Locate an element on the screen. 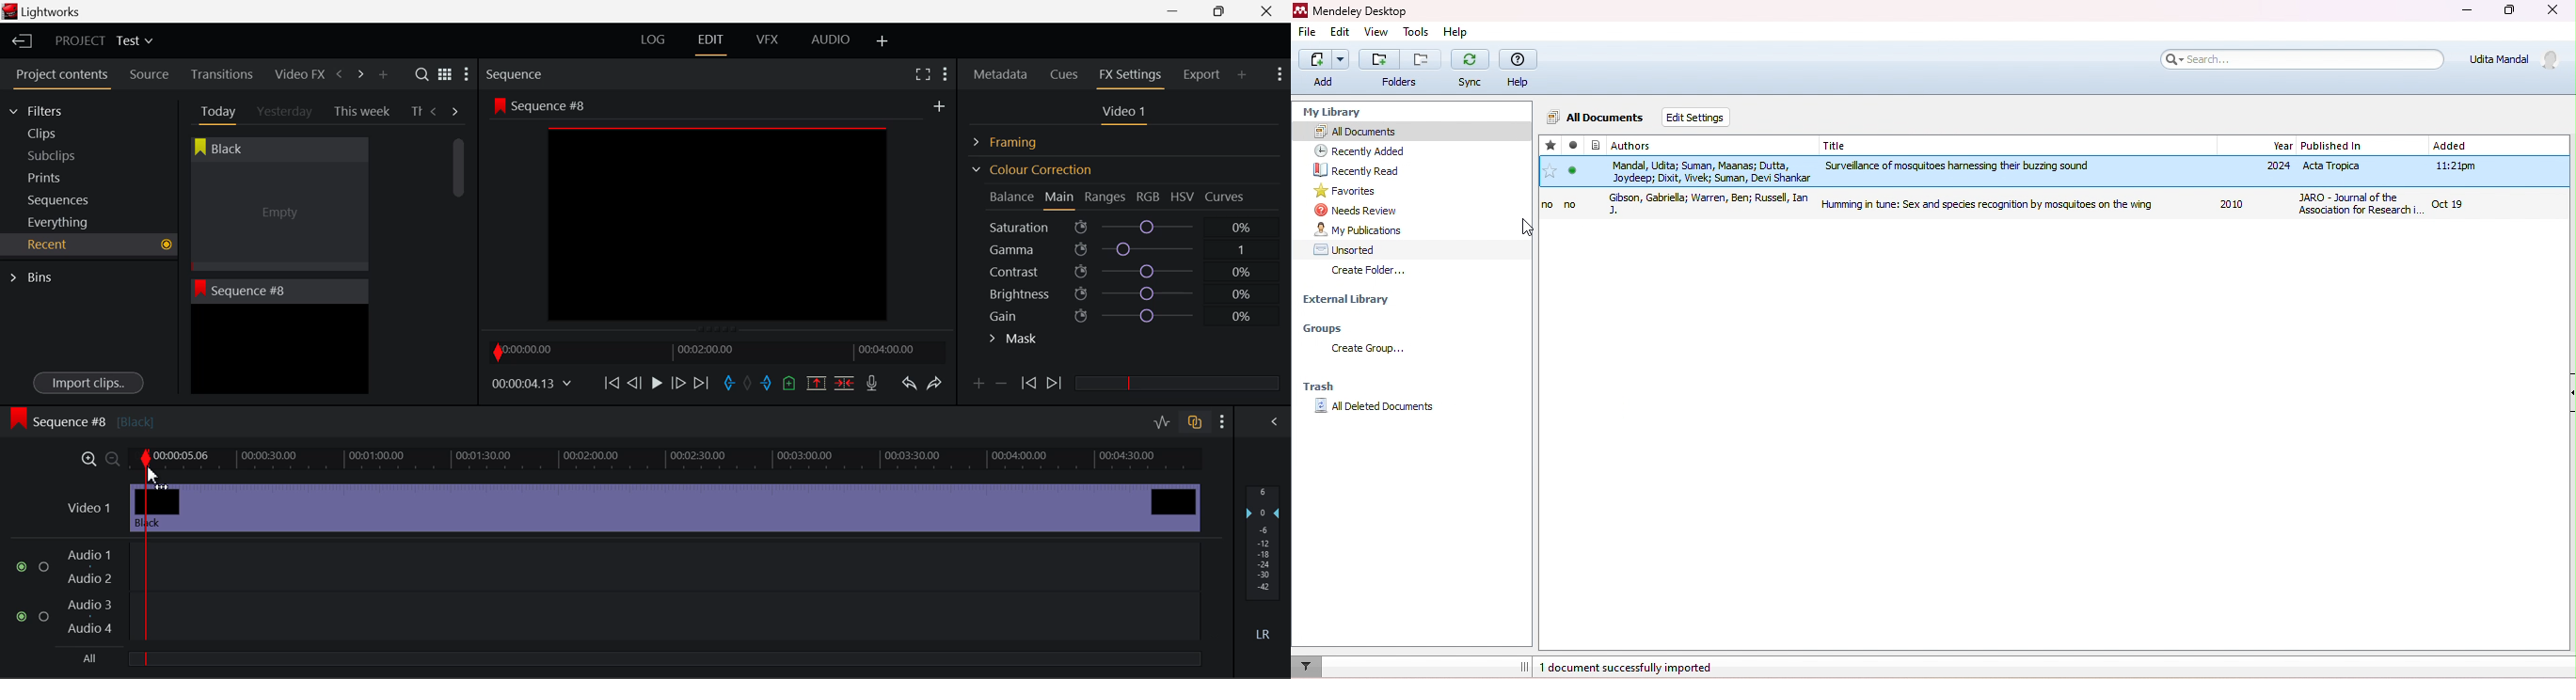 Image resolution: width=2576 pixels, height=700 pixels. Metadata Panel is located at coordinates (1002, 72).